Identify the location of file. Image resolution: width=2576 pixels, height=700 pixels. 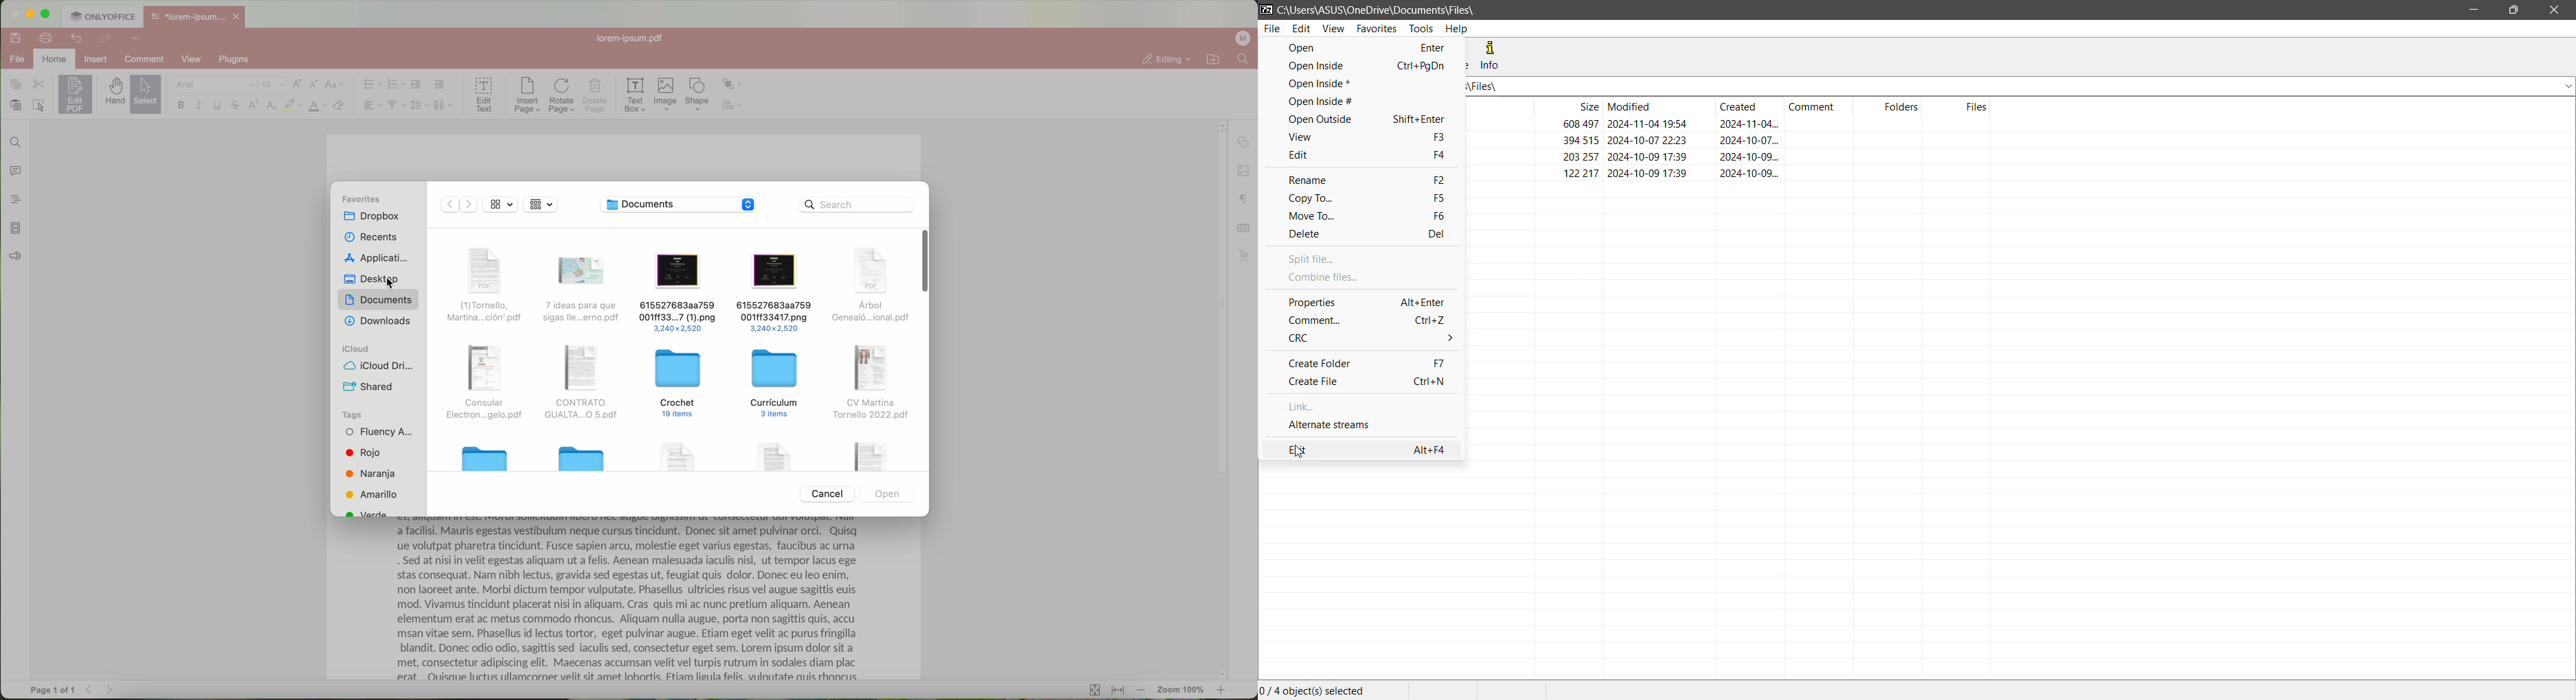
(682, 454).